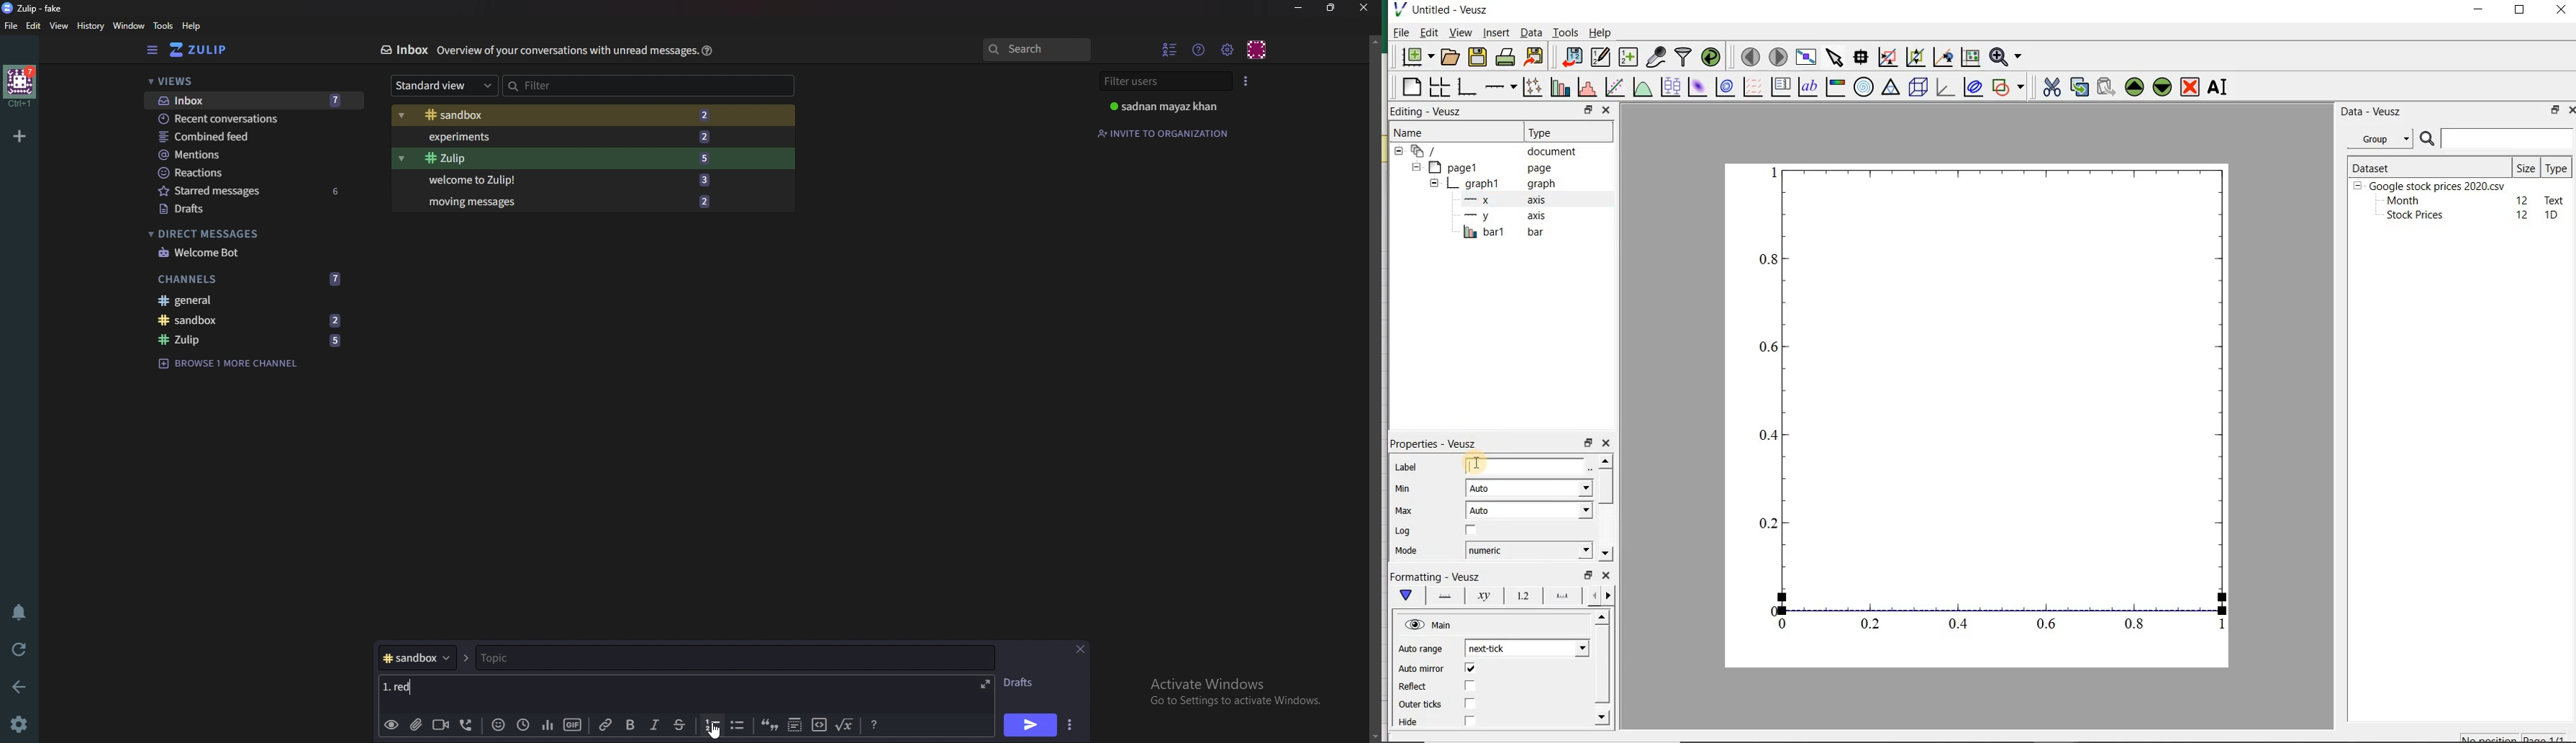 Image resolution: width=2576 pixels, height=756 pixels. I want to click on Spoiler, so click(793, 726).